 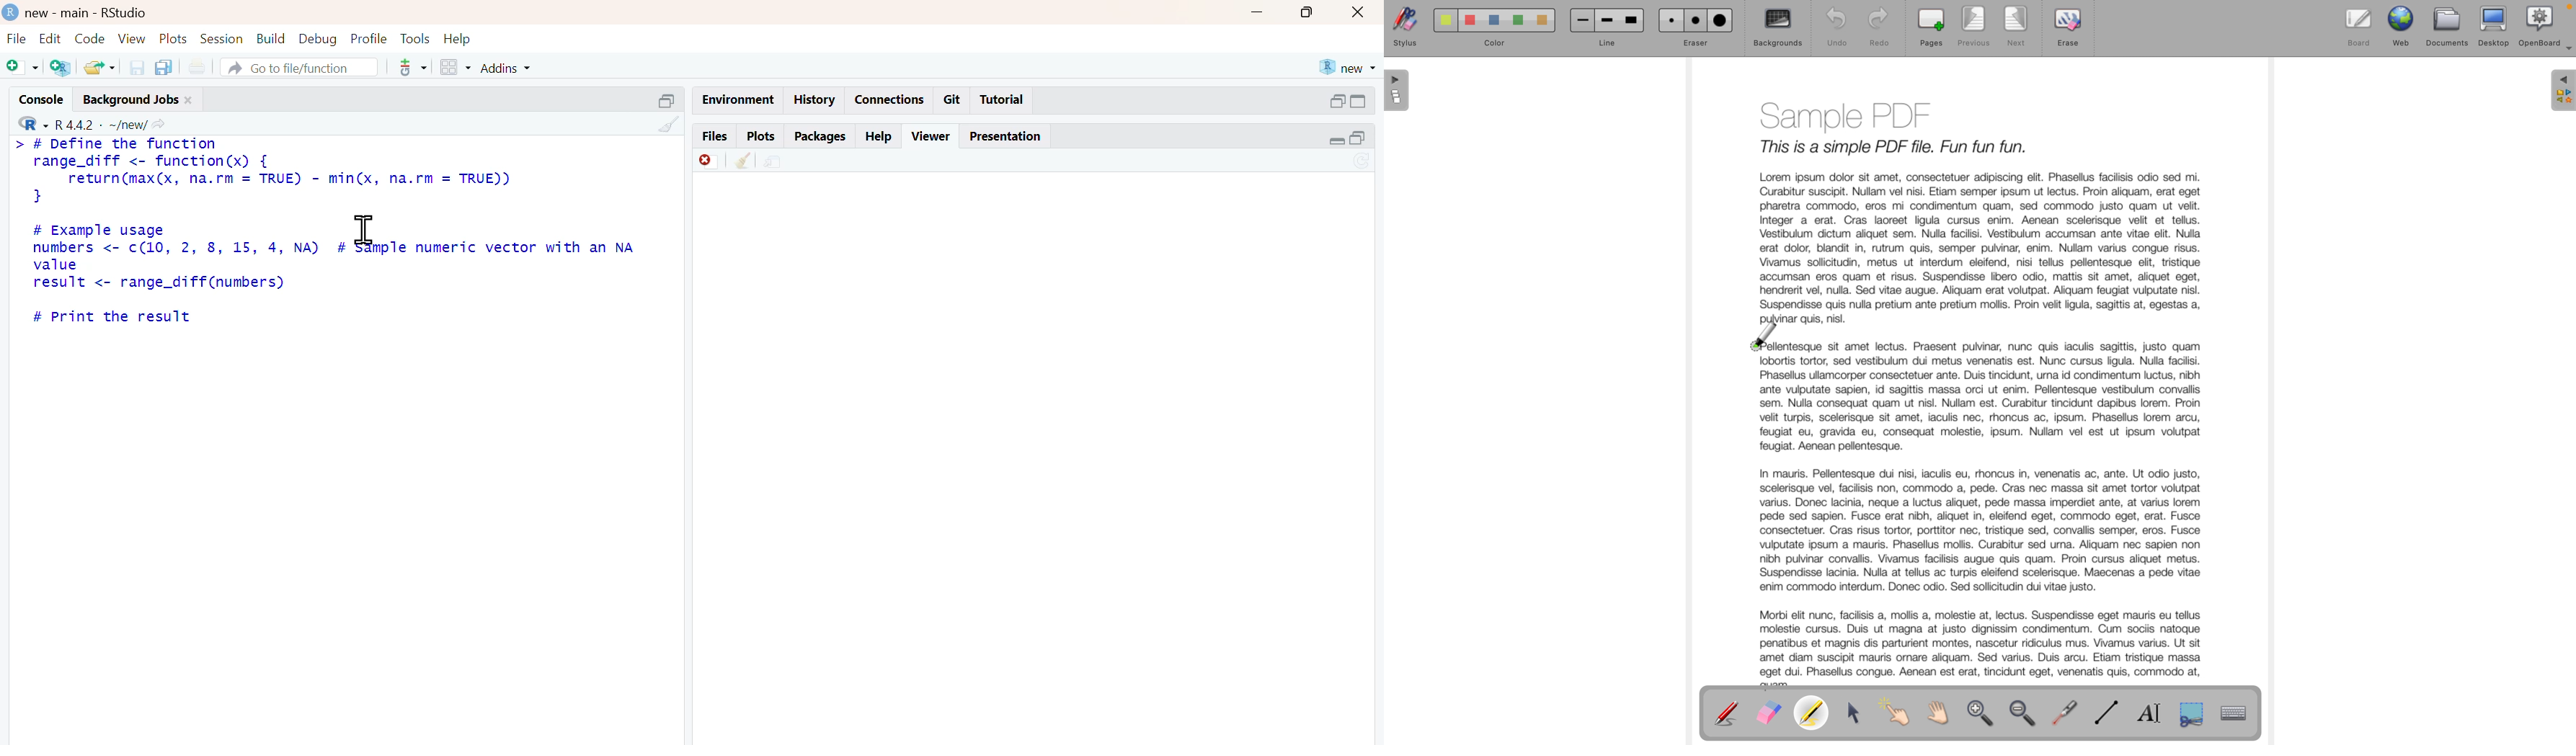 What do you see at coordinates (24, 68) in the screenshot?
I see `add file as` at bounding box center [24, 68].